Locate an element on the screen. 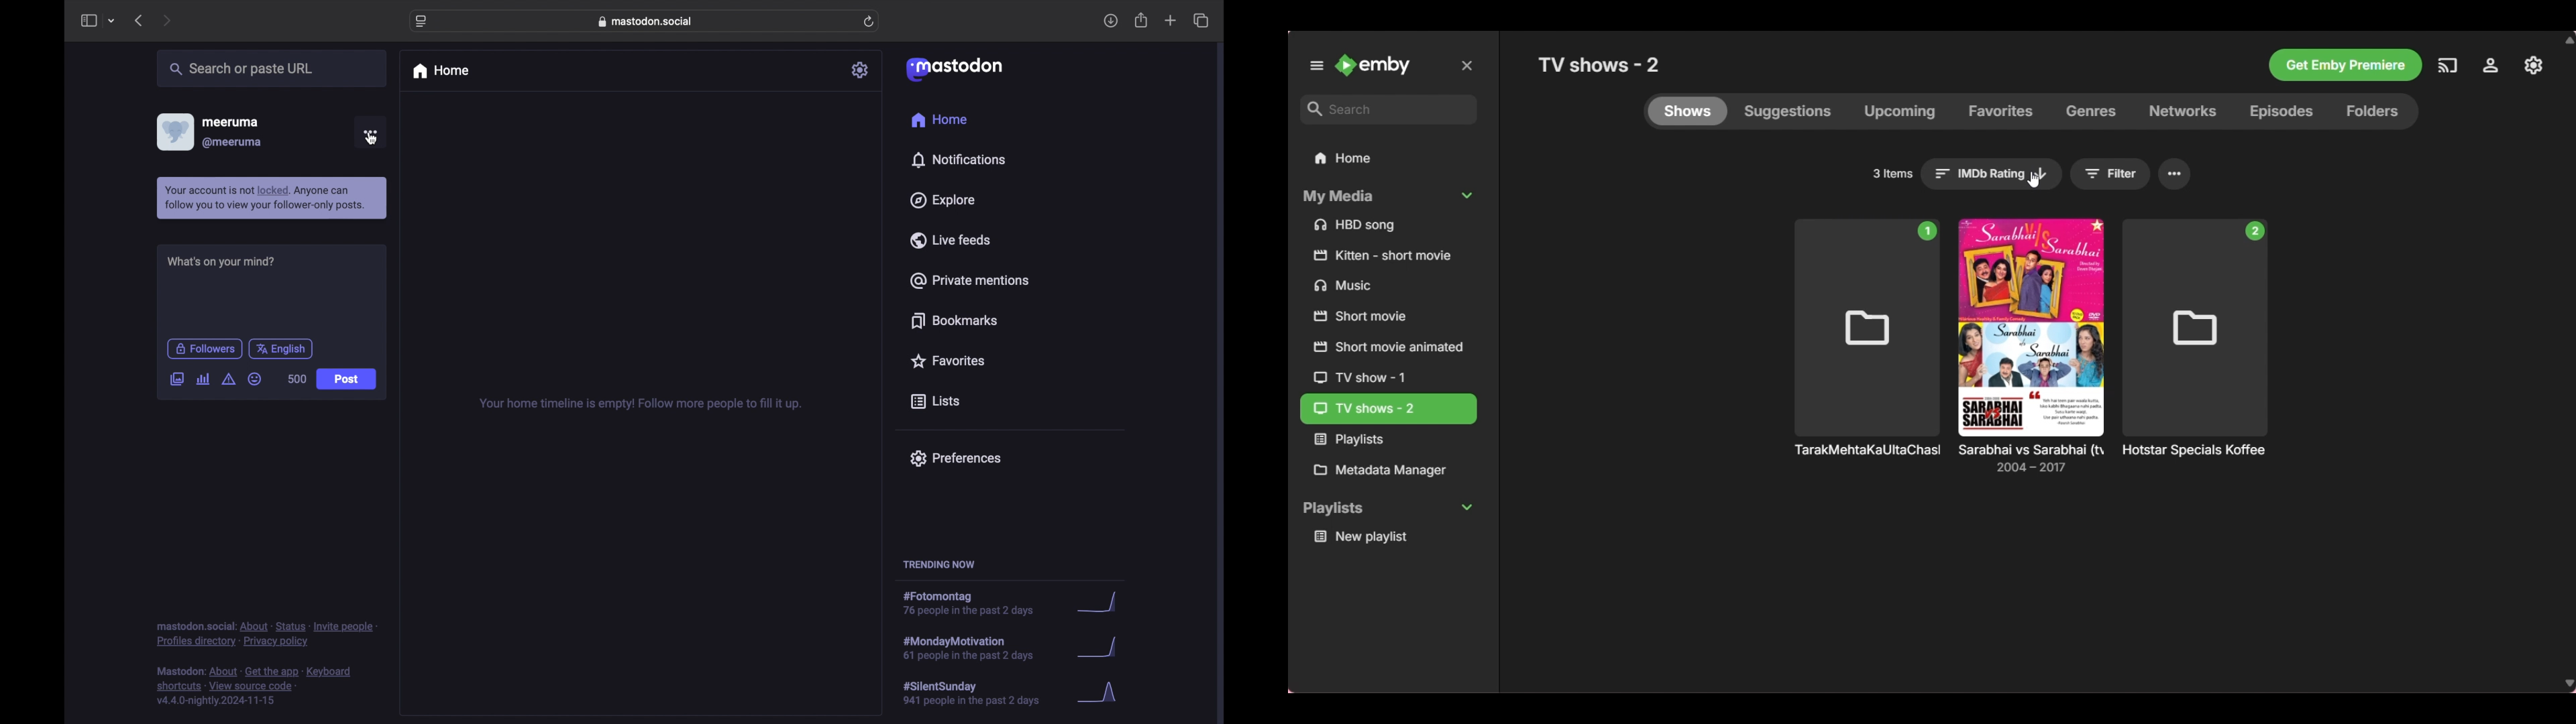  moreoptions highlighted is located at coordinates (370, 133).